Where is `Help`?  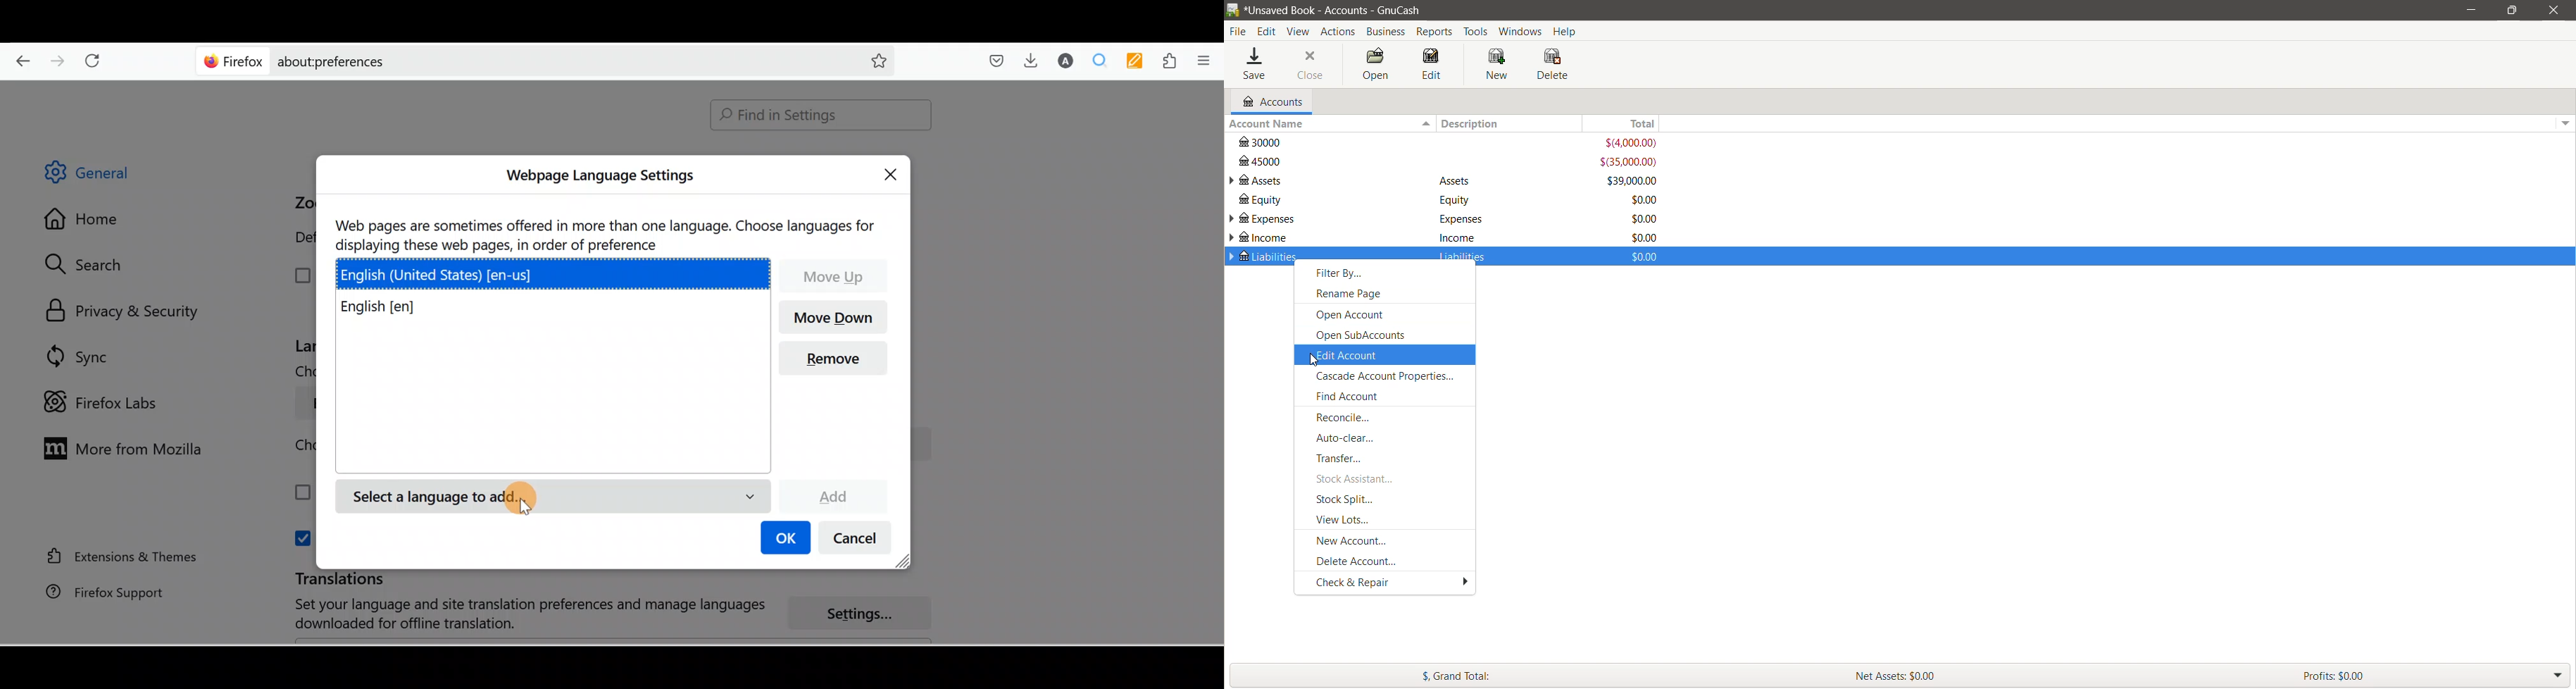 Help is located at coordinates (1567, 30).